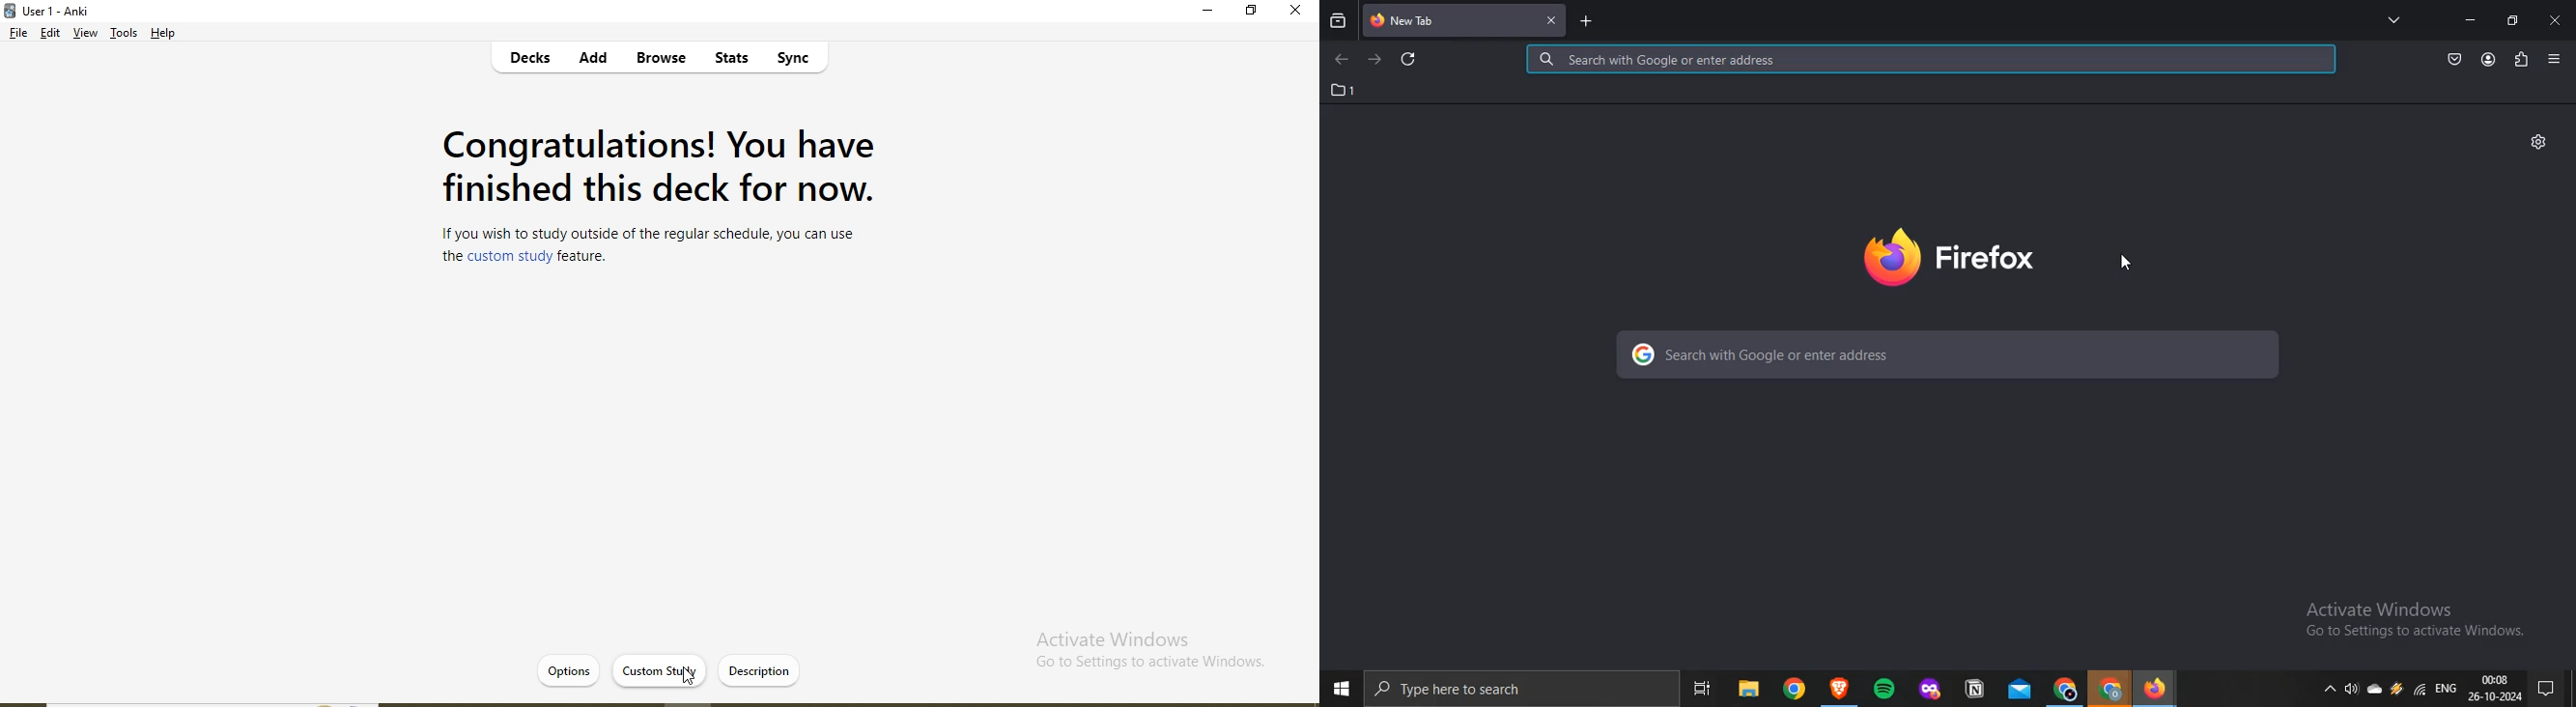 This screenshot has width=2576, height=728. Describe the element at coordinates (567, 667) in the screenshot. I see `options` at that location.